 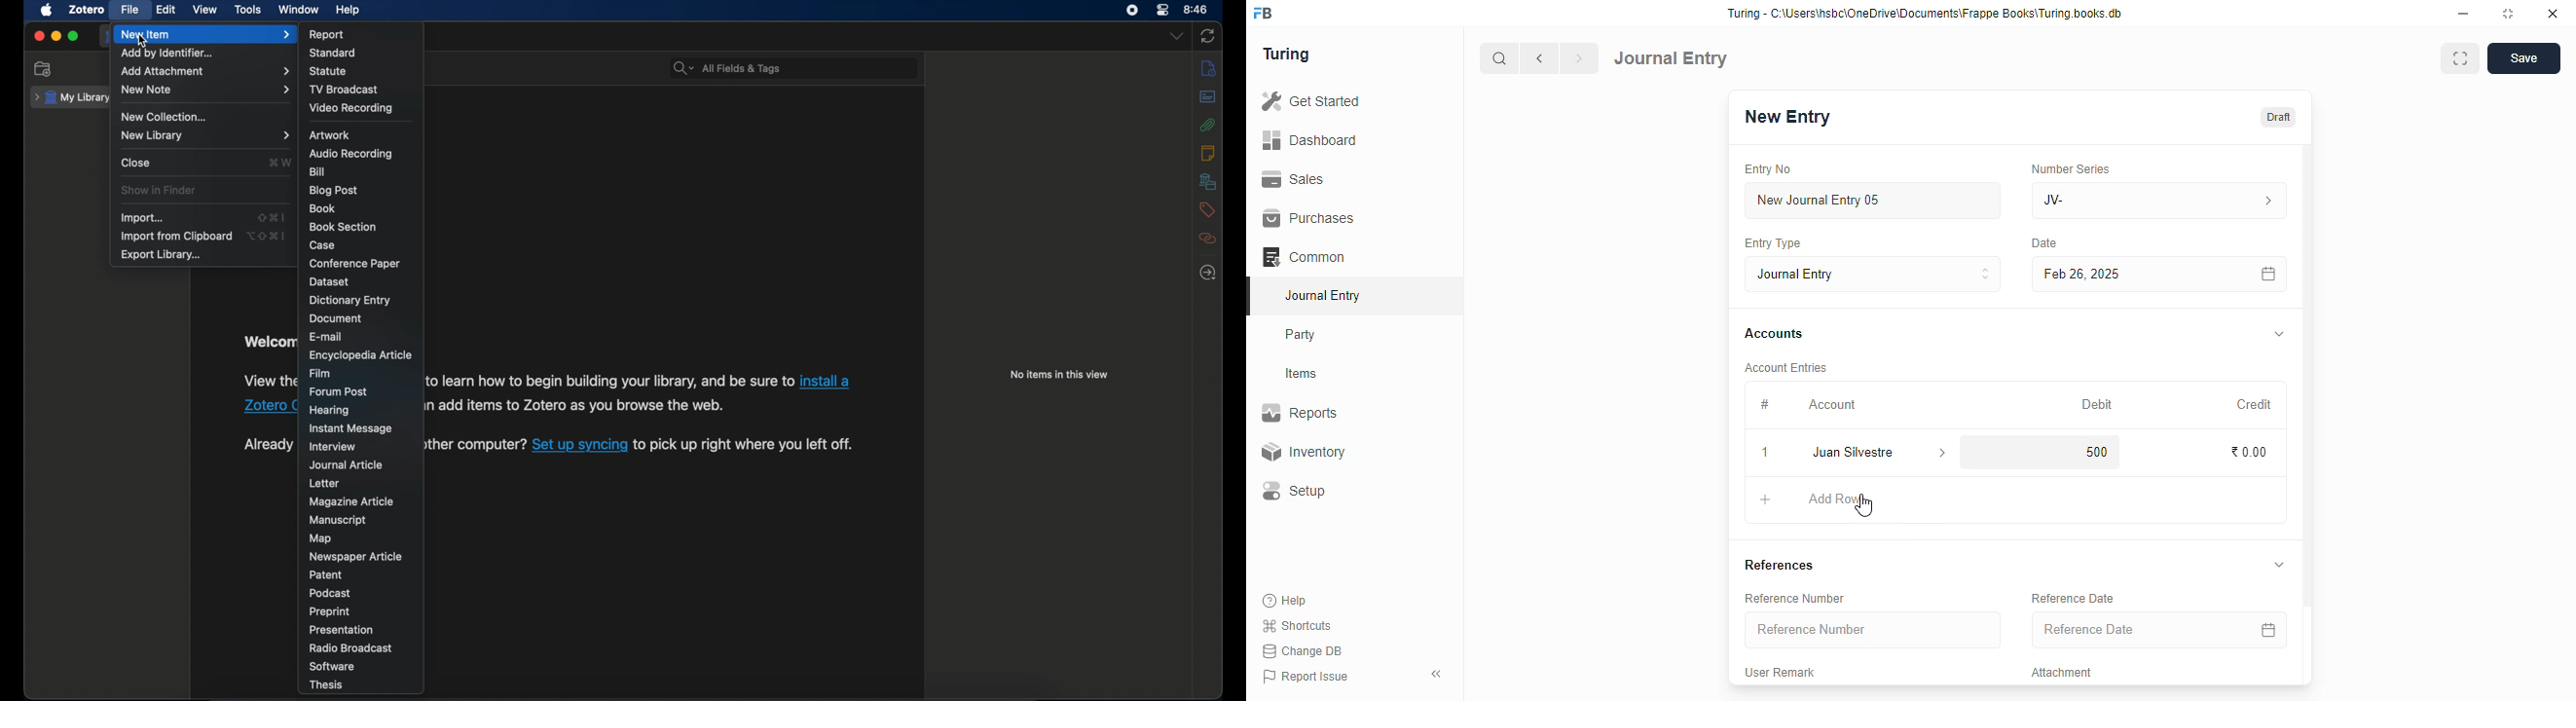 What do you see at coordinates (1308, 218) in the screenshot?
I see `purchases` at bounding box center [1308, 218].